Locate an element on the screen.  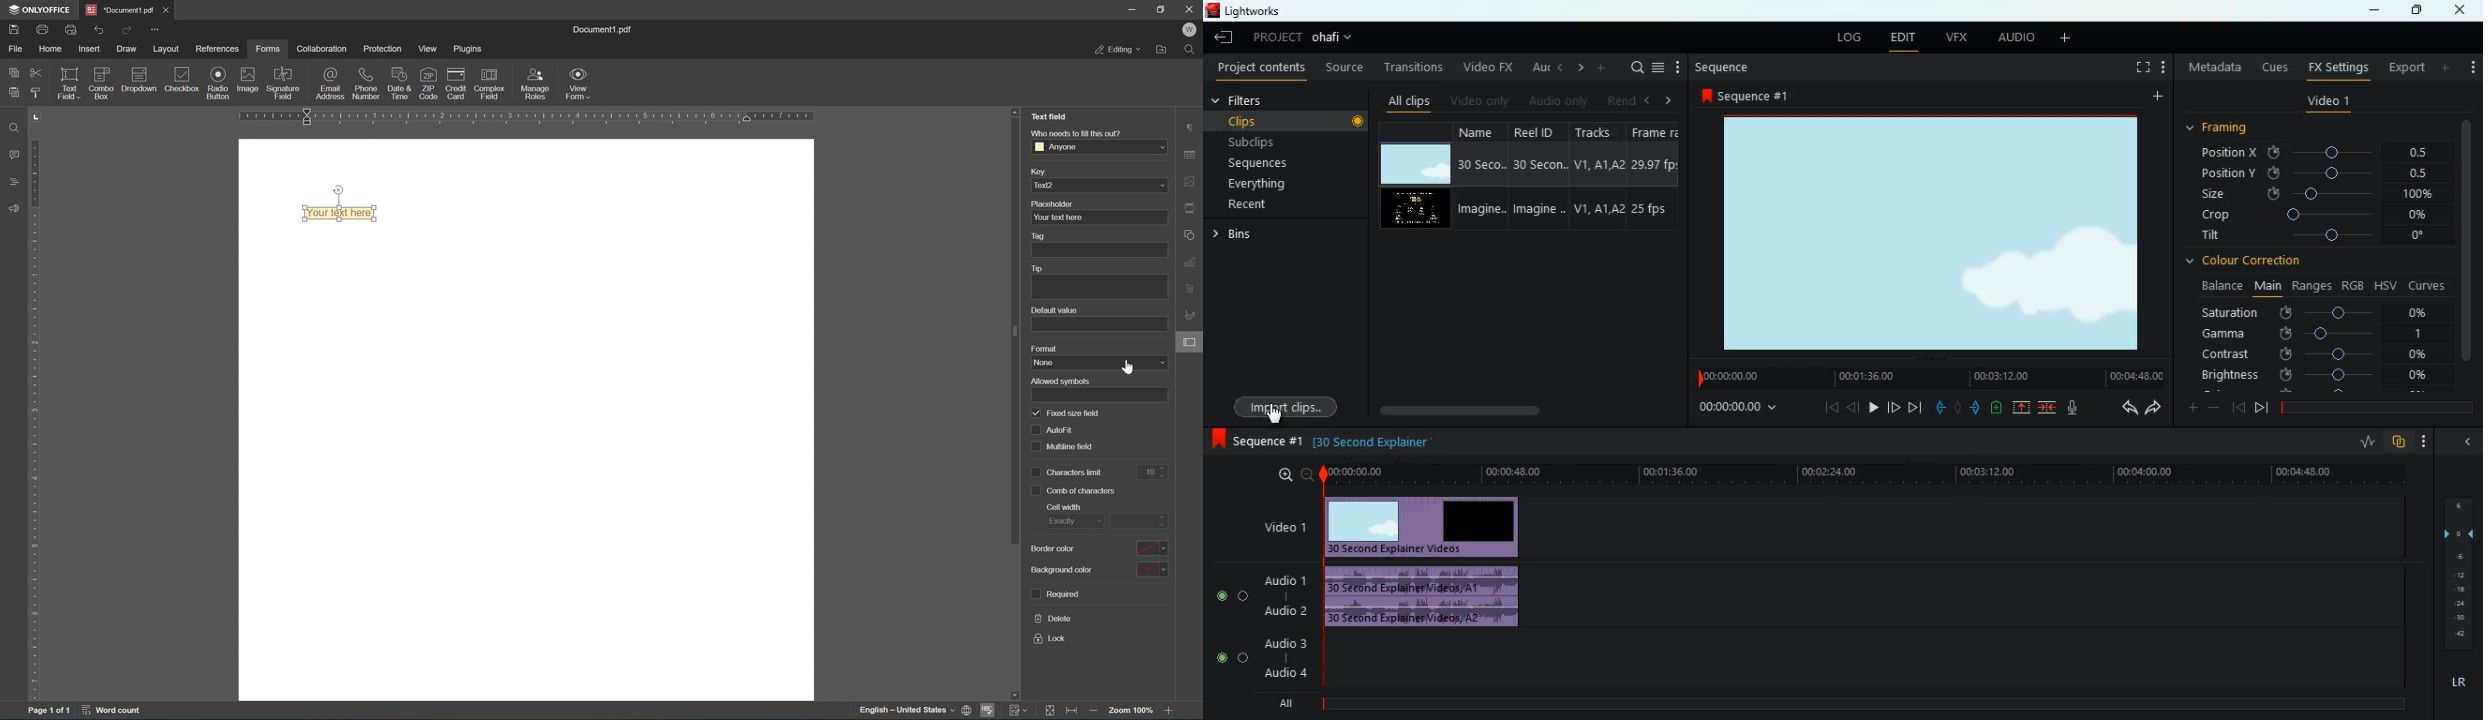
scroll is located at coordinates (1526, 410).